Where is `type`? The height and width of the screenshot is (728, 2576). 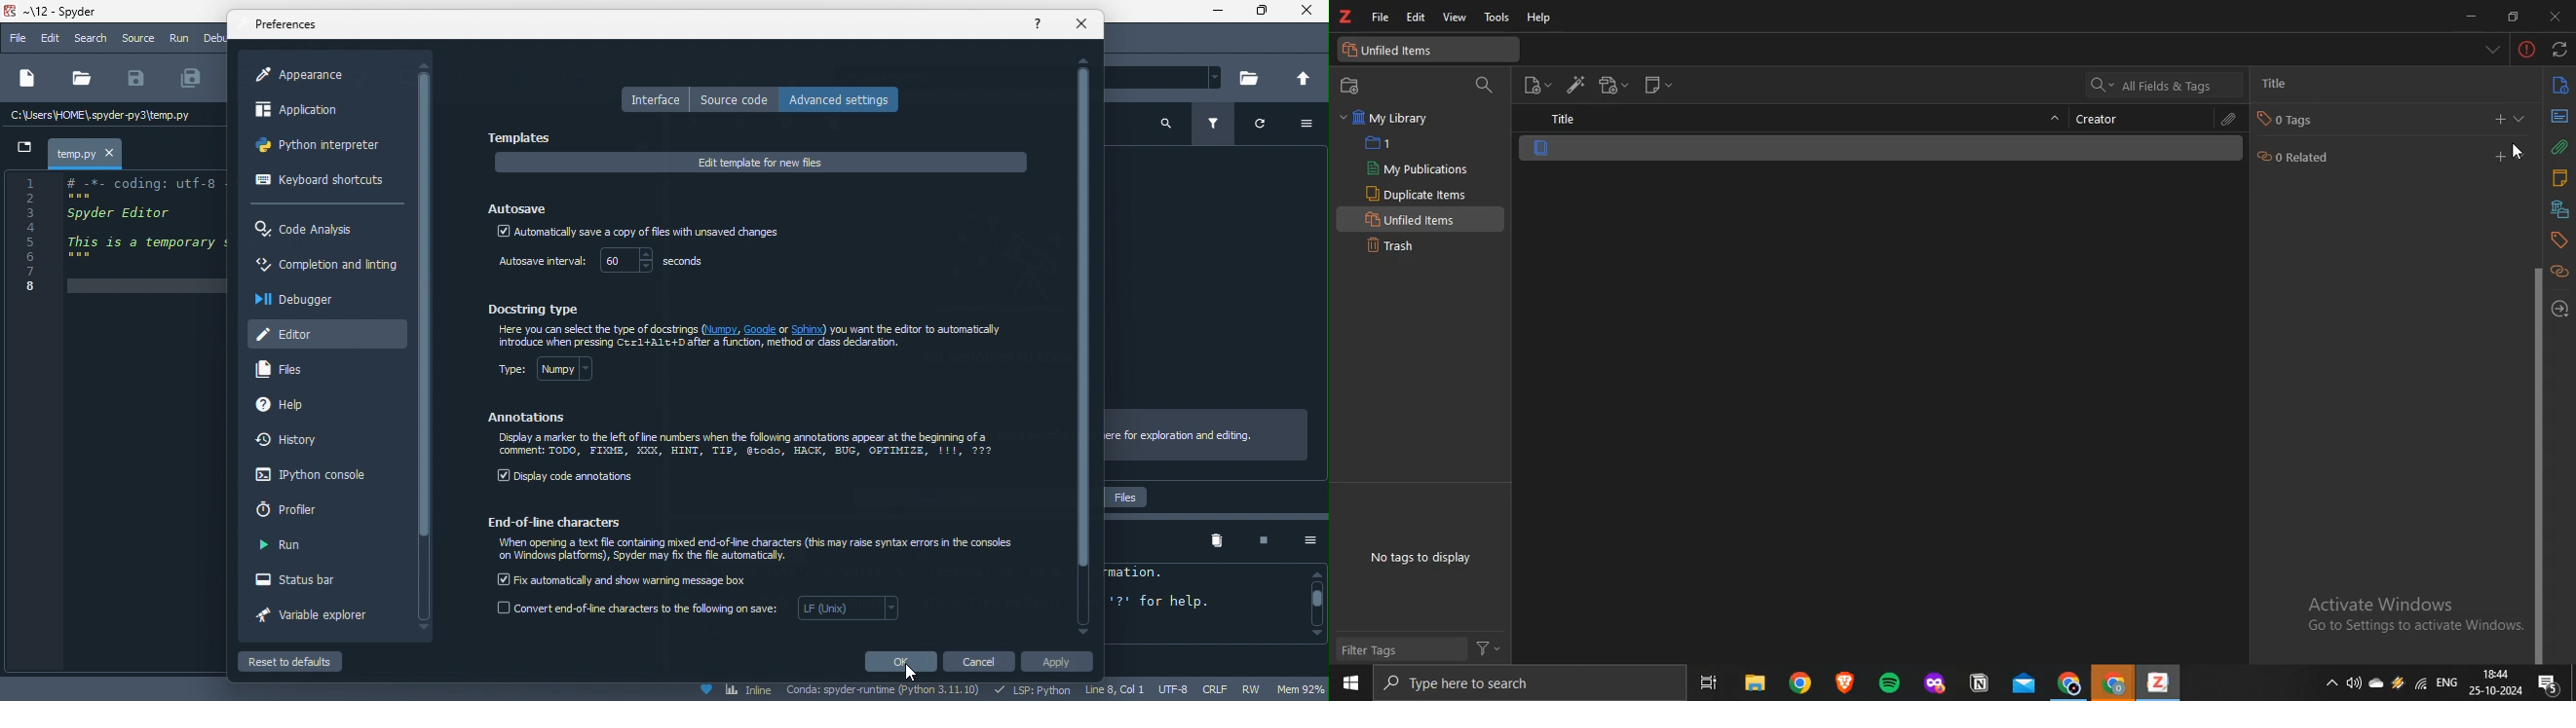 type is located at coordinates (558, 373).